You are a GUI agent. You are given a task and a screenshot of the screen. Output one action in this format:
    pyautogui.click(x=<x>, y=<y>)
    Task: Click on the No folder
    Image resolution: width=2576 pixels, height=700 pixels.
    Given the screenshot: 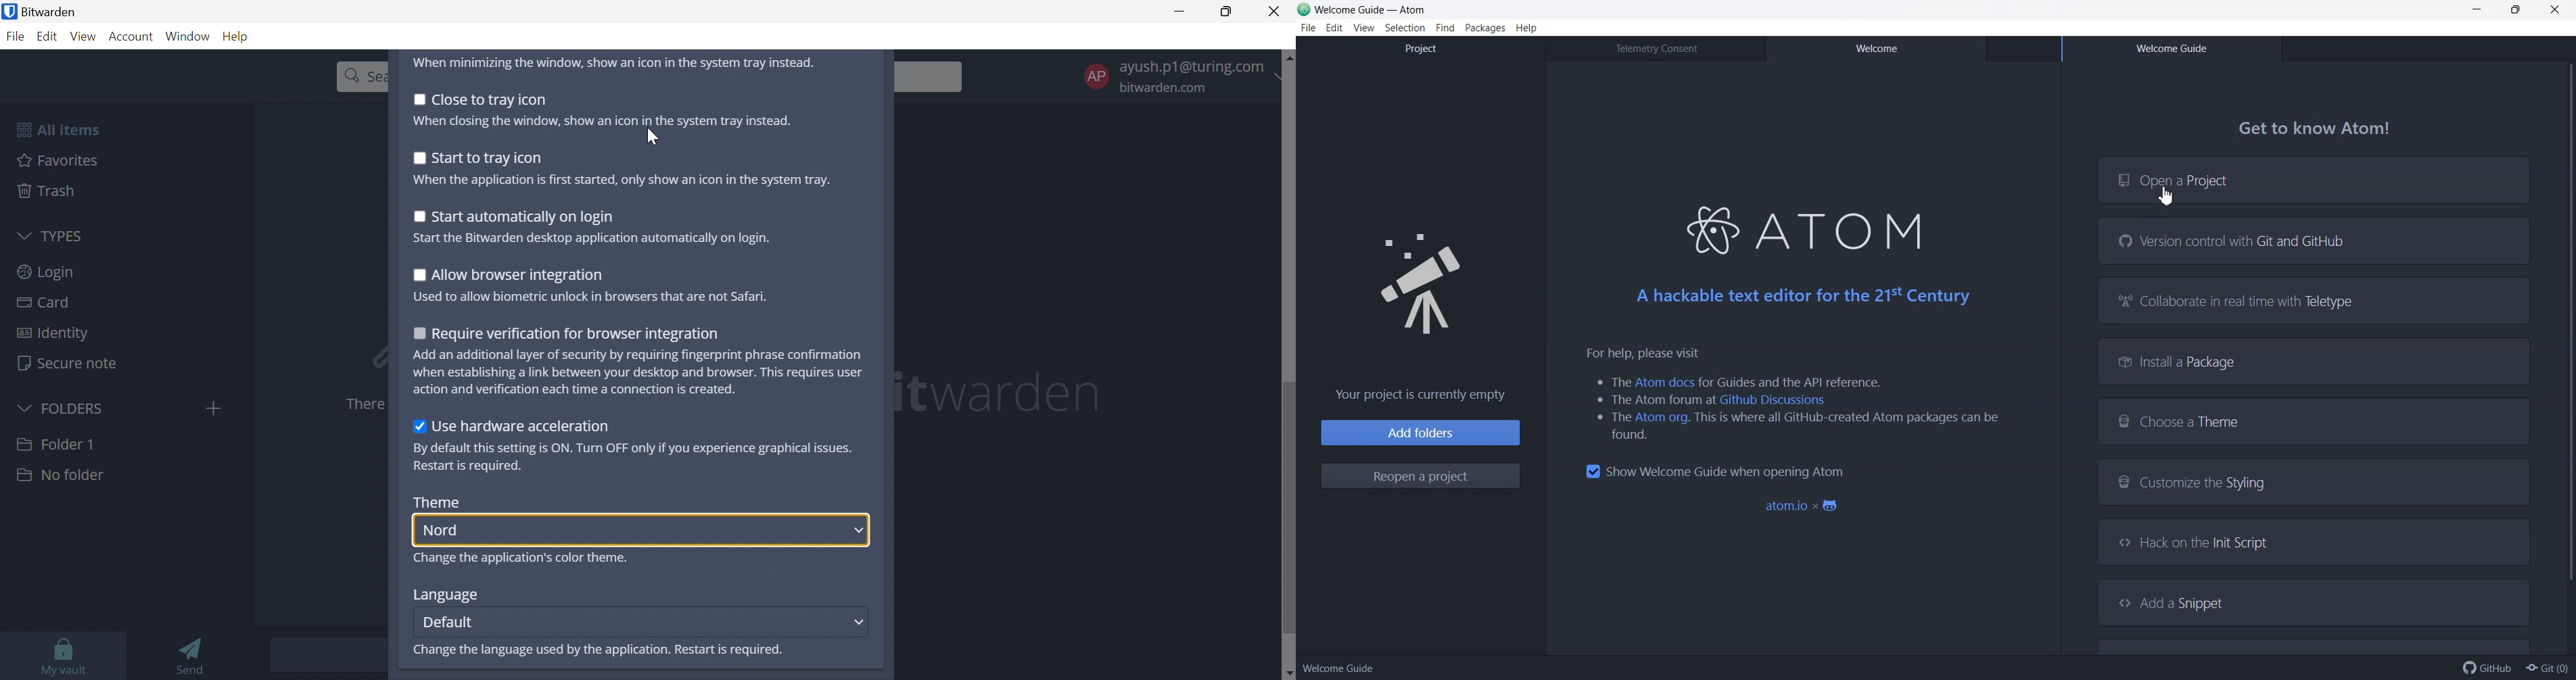 What is the action you would take?
    pyautogui.click(x=60, y=475)
    